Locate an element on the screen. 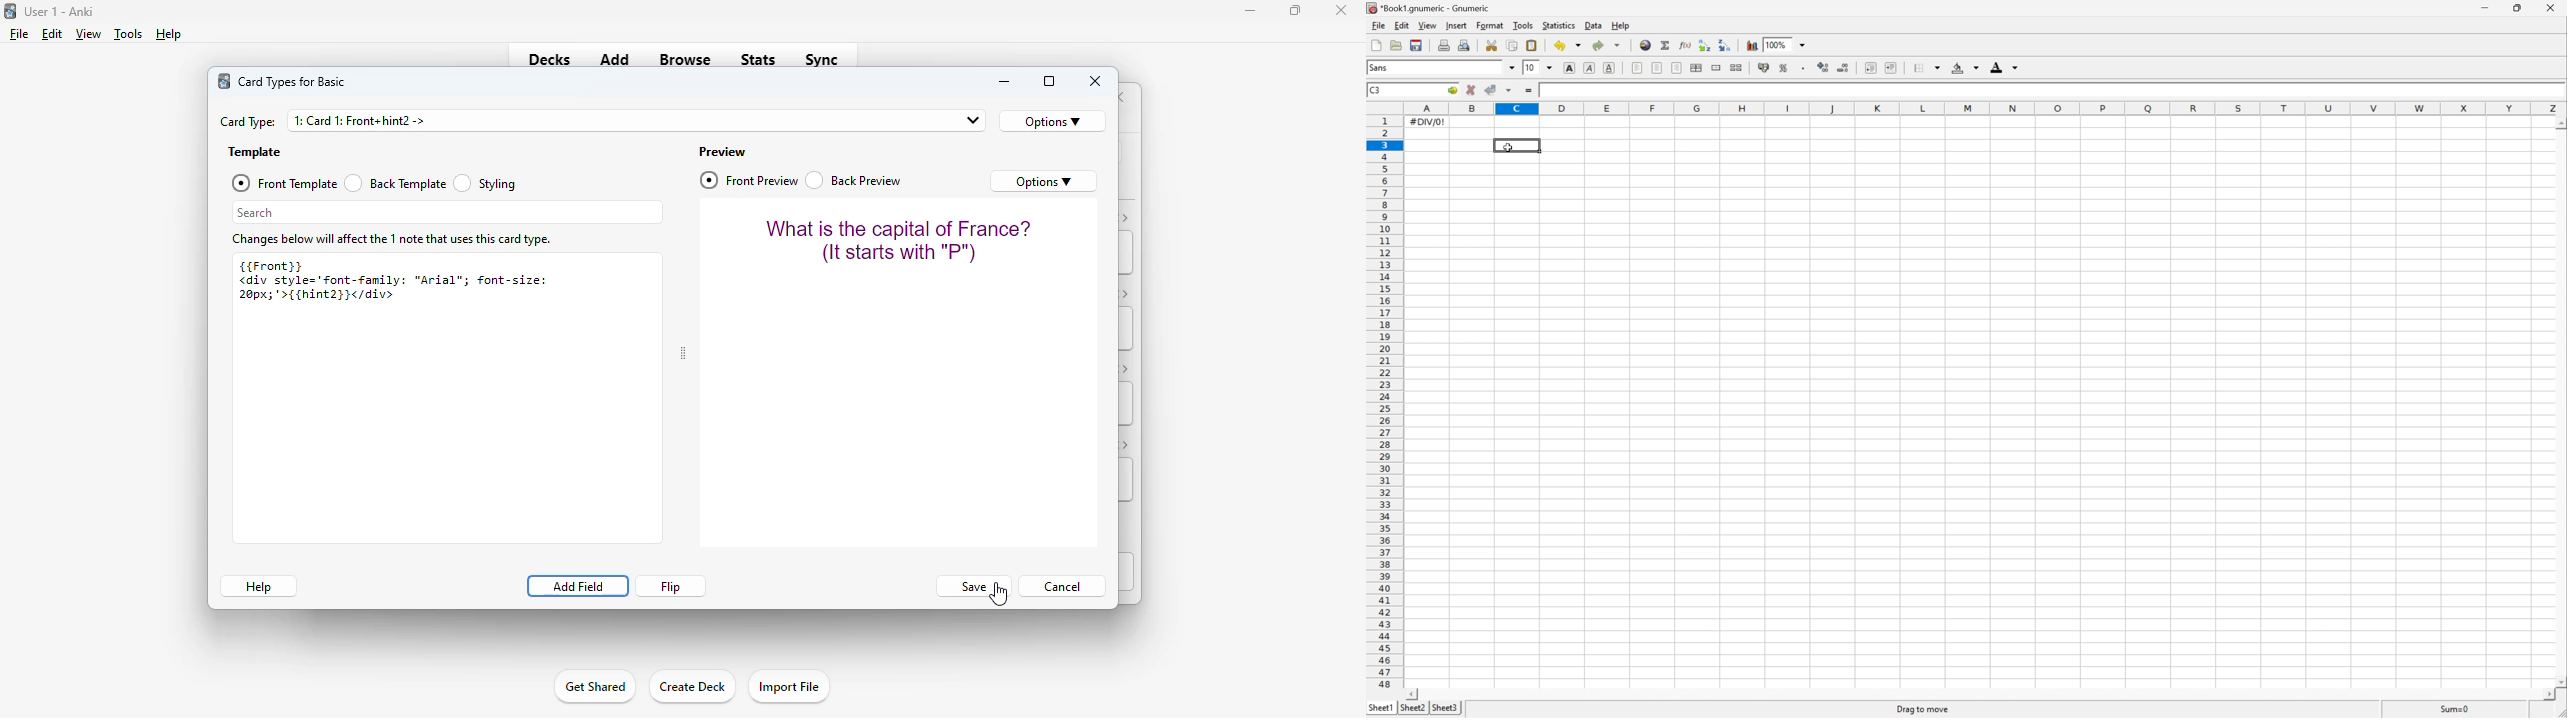 This screenshot has width=2576, height=728. Center horizontally across selection is located at coordinates (1697, 68).